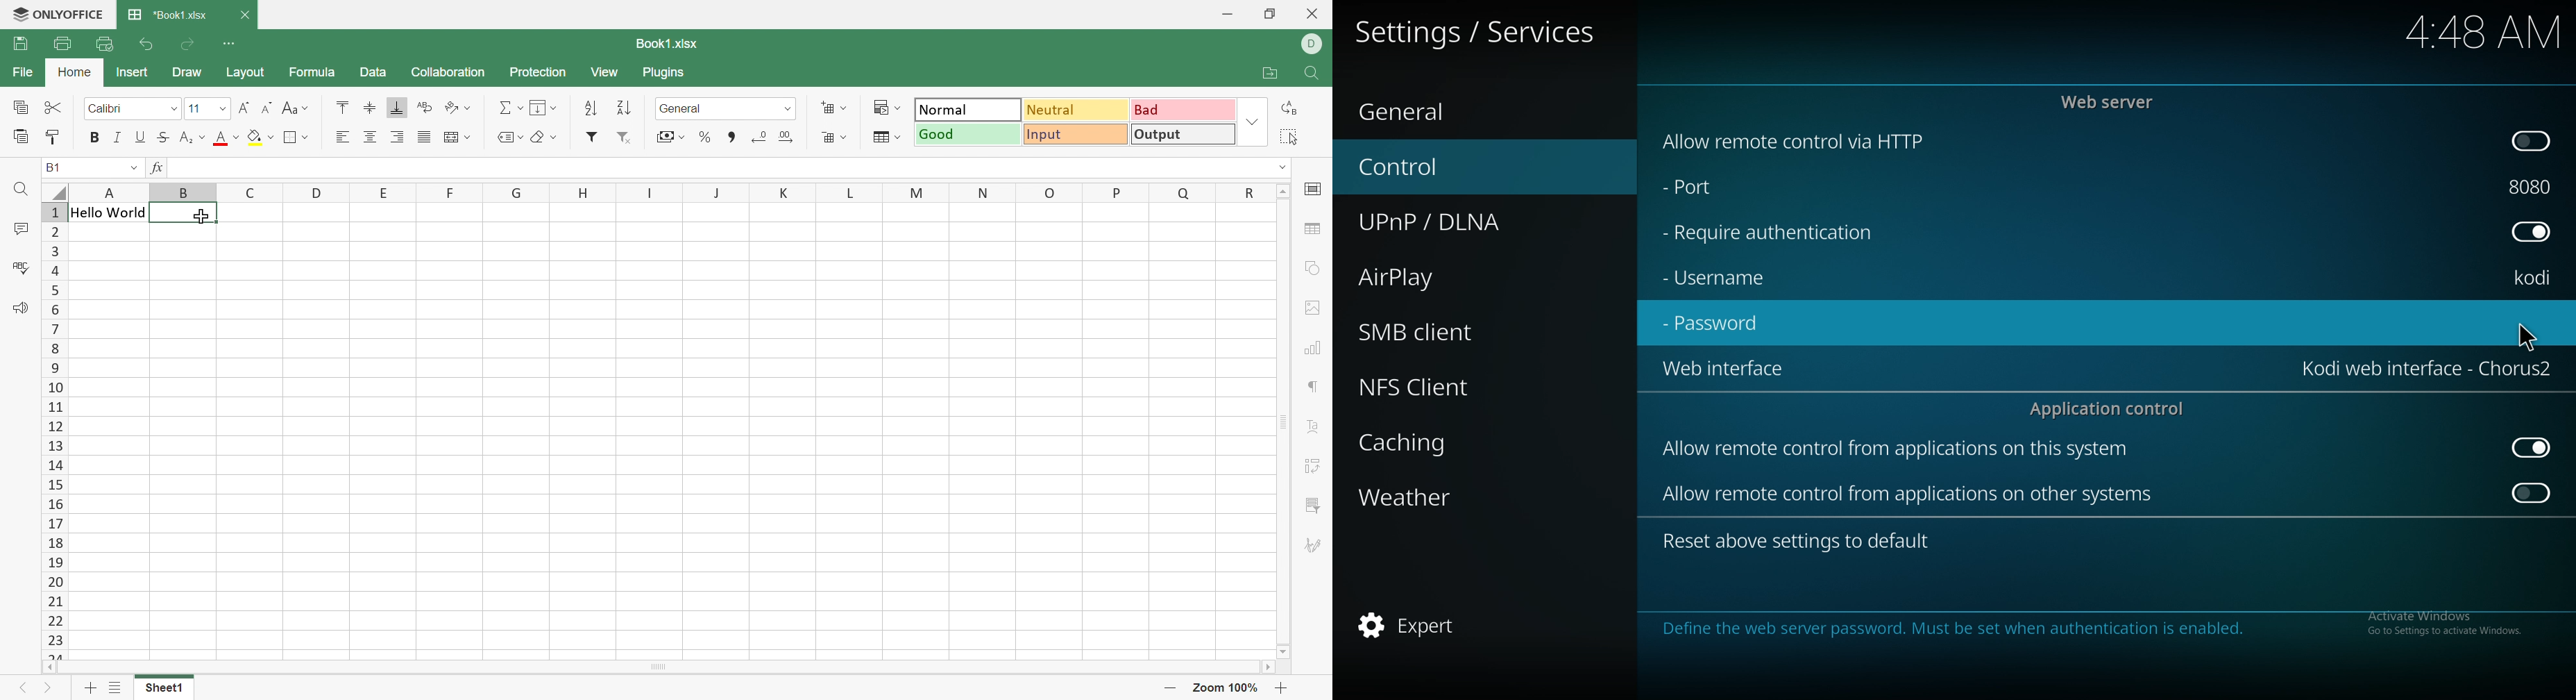 This screenshot has width=2576, height=700. I want to click on Decreace cells, so click(833, 135).